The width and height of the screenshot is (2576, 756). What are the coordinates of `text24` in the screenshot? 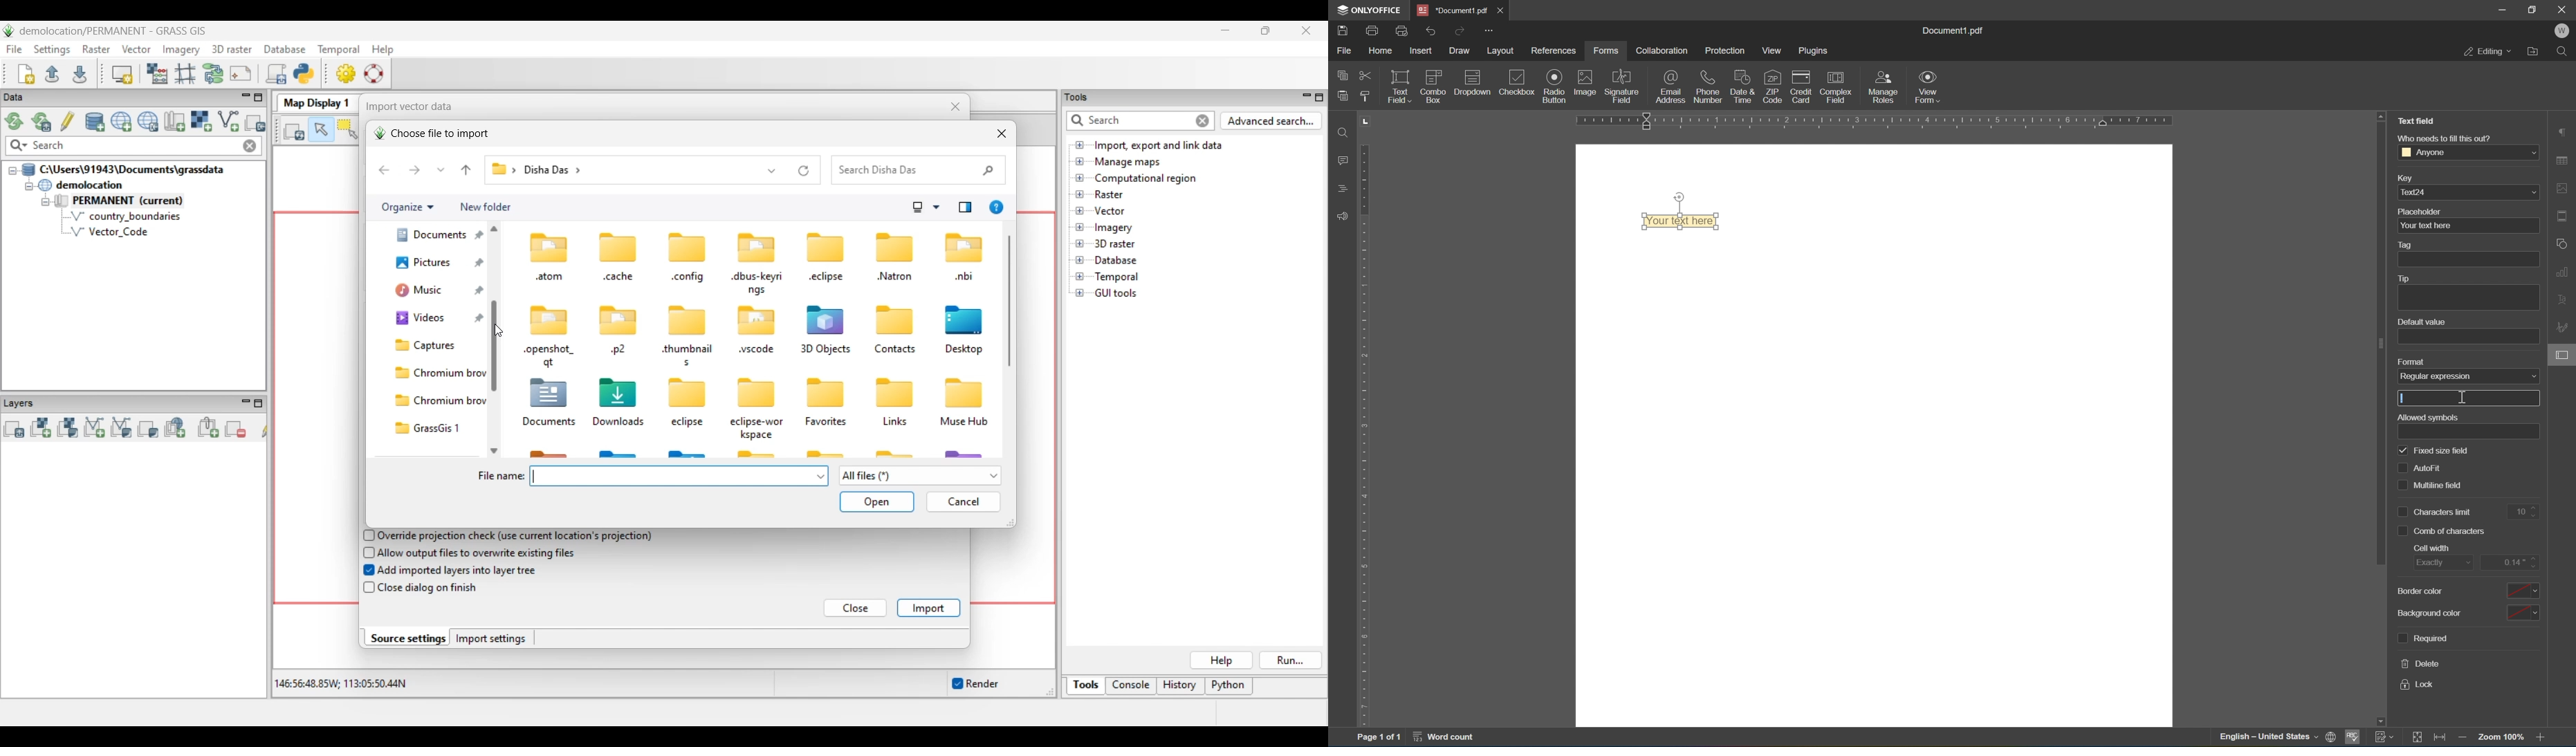 It's located at (2469, 192).